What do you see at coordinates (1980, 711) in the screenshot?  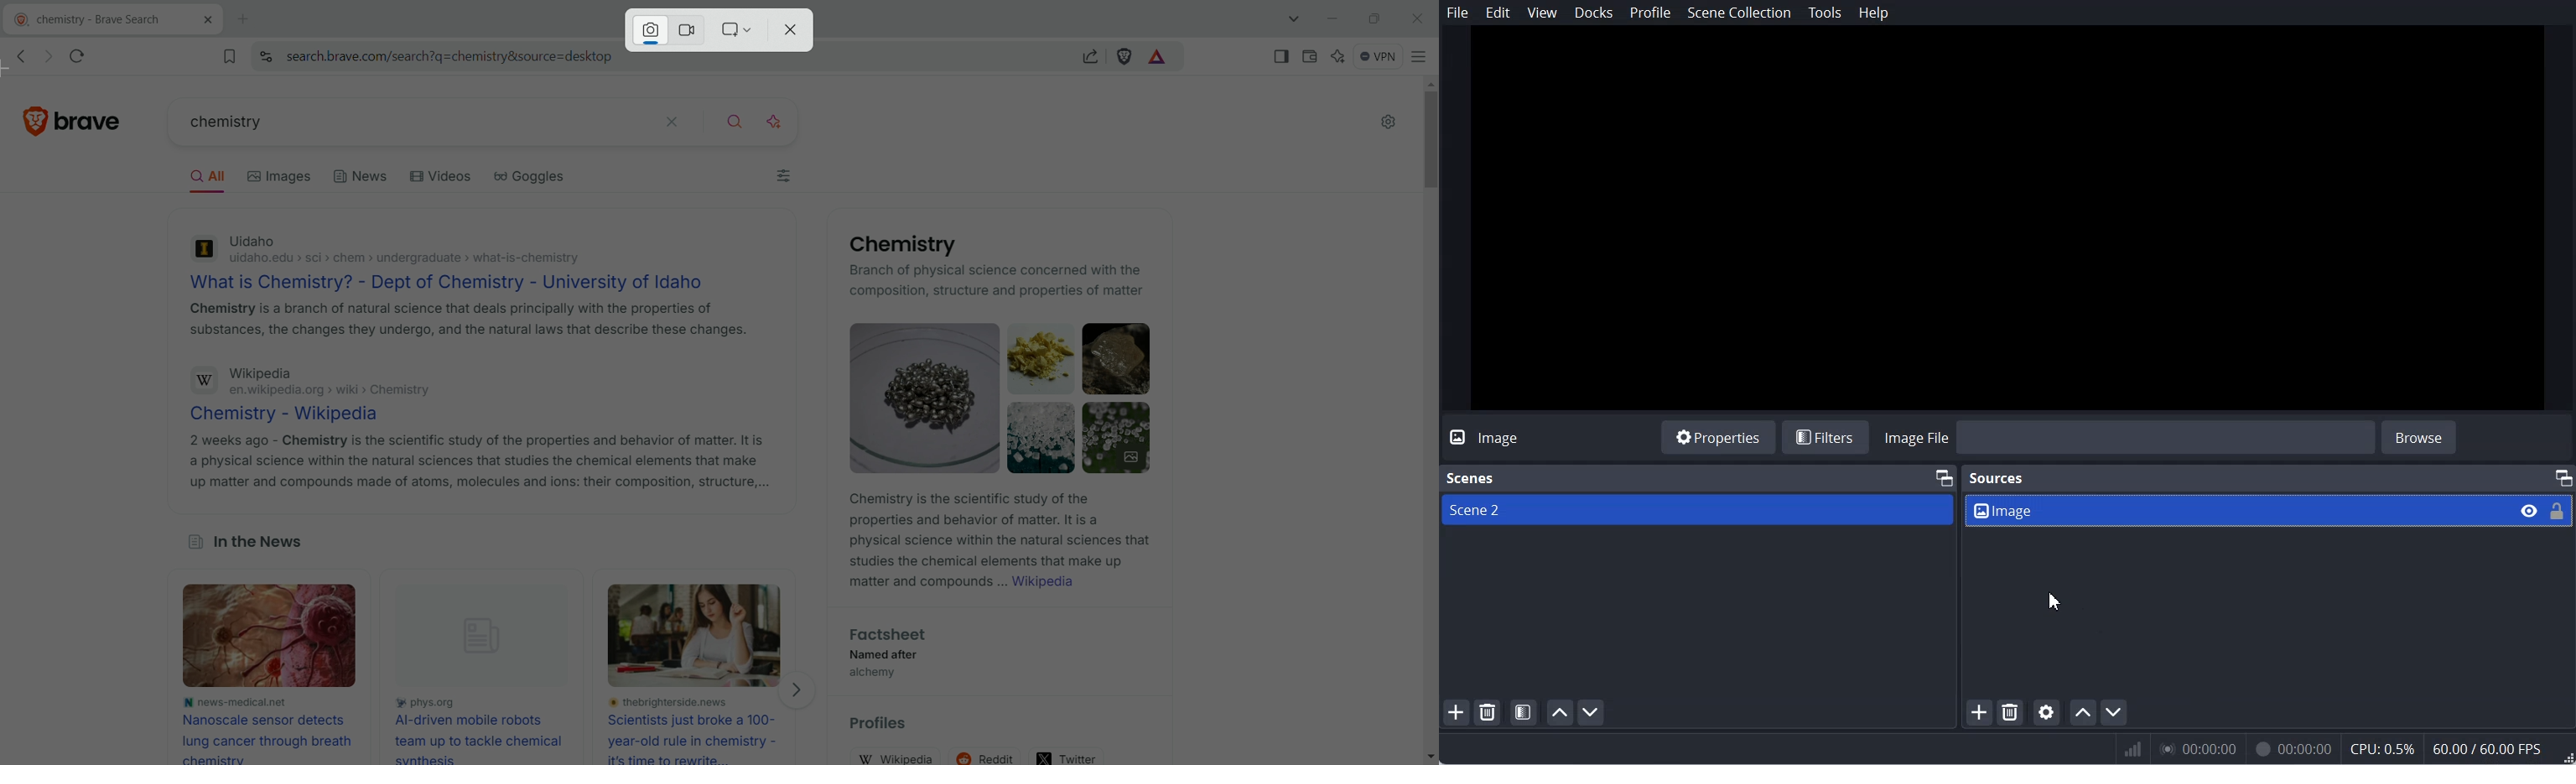 I see `Add Source` at bounding box center [1980, 711].